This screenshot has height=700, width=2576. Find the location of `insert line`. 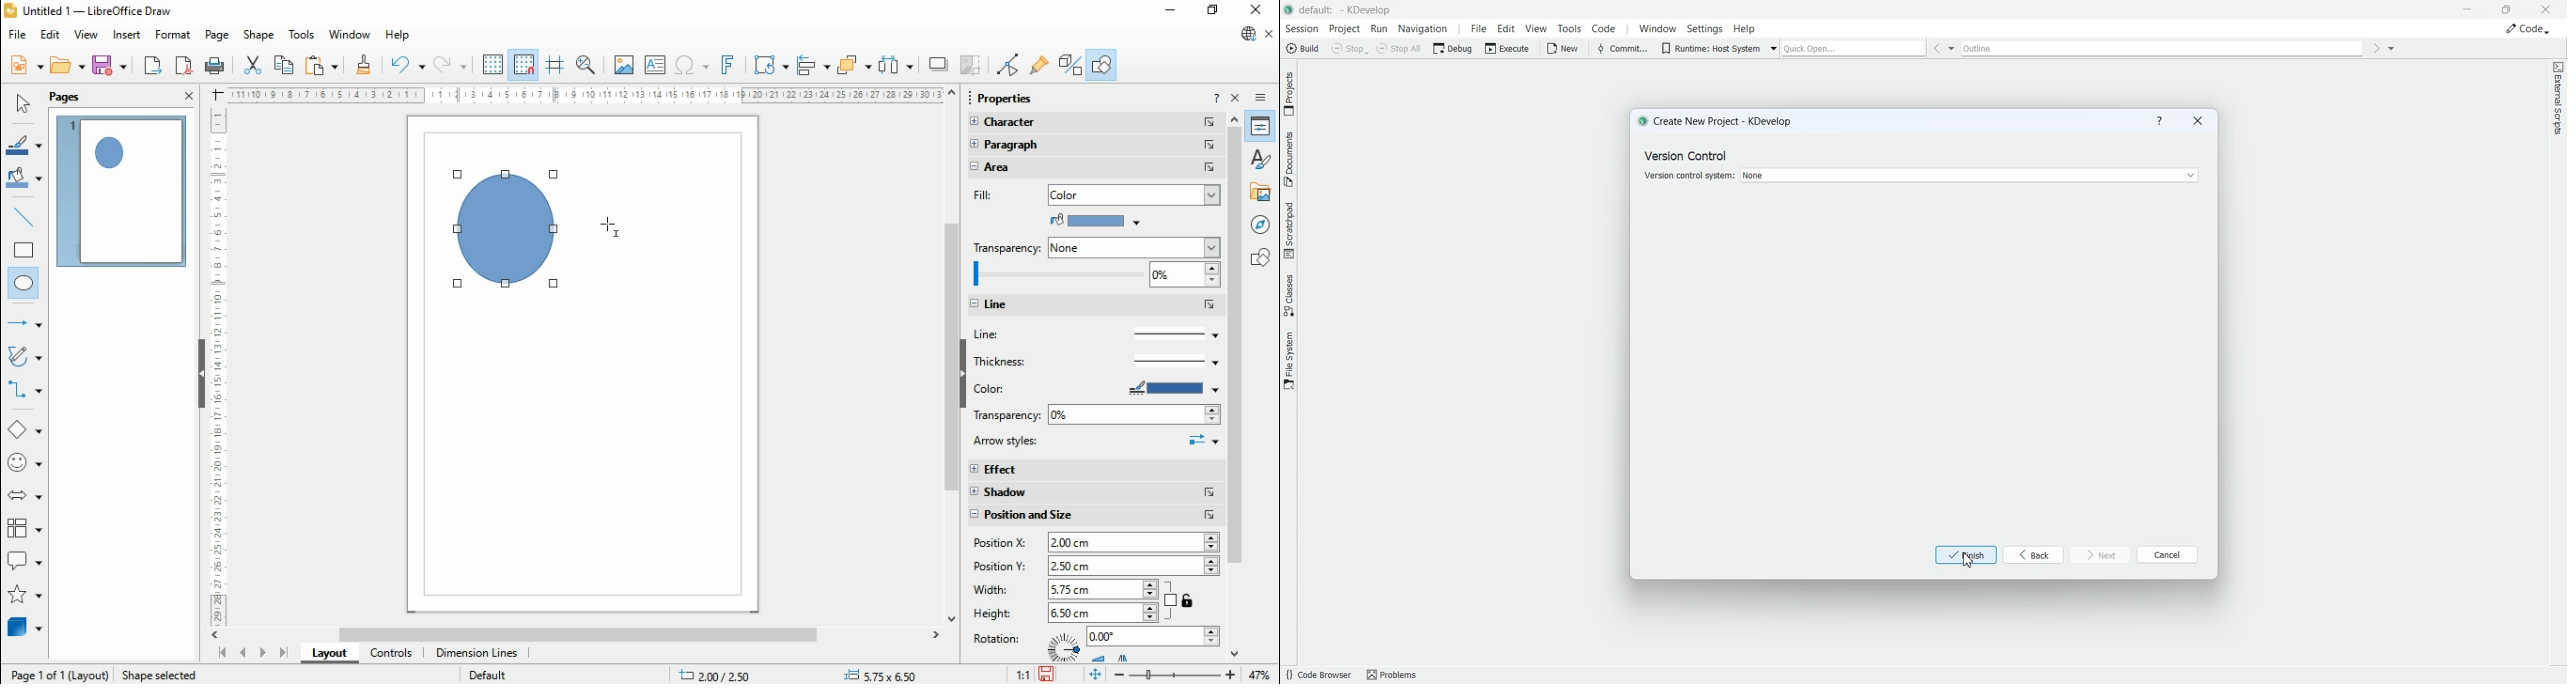

insert line is located at coordinates (26, 217).